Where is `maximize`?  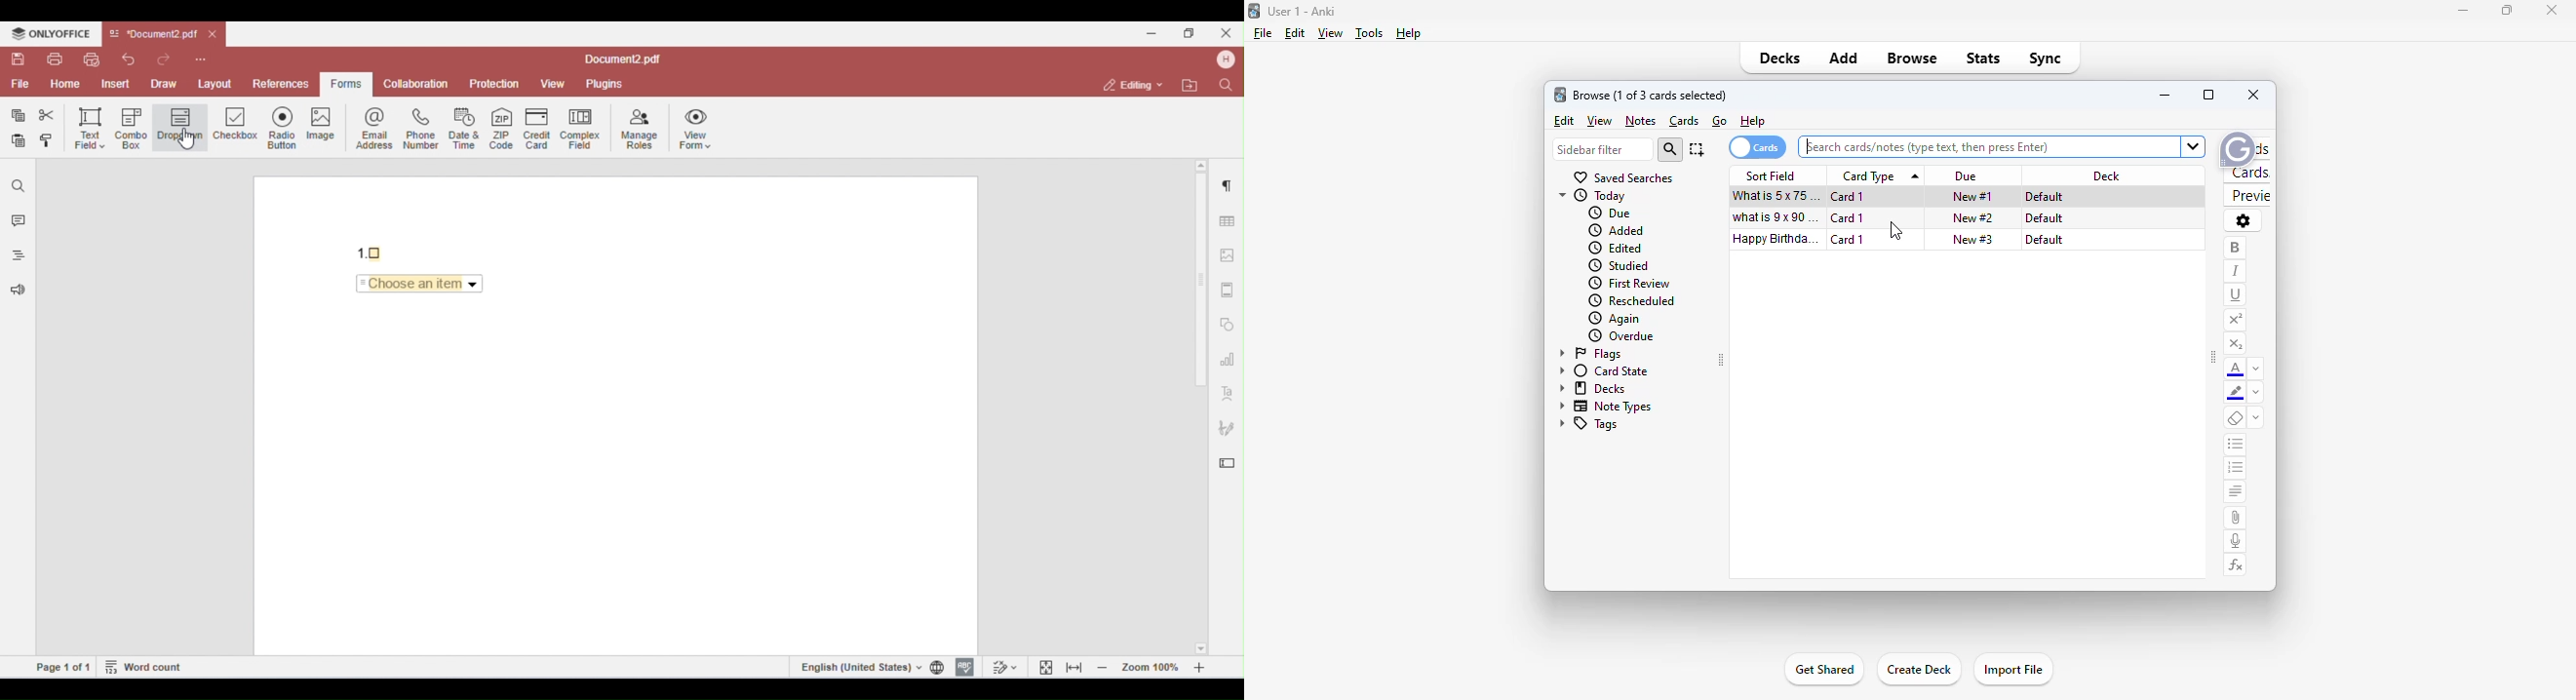 maximize is located at coordinates (2507, 11).